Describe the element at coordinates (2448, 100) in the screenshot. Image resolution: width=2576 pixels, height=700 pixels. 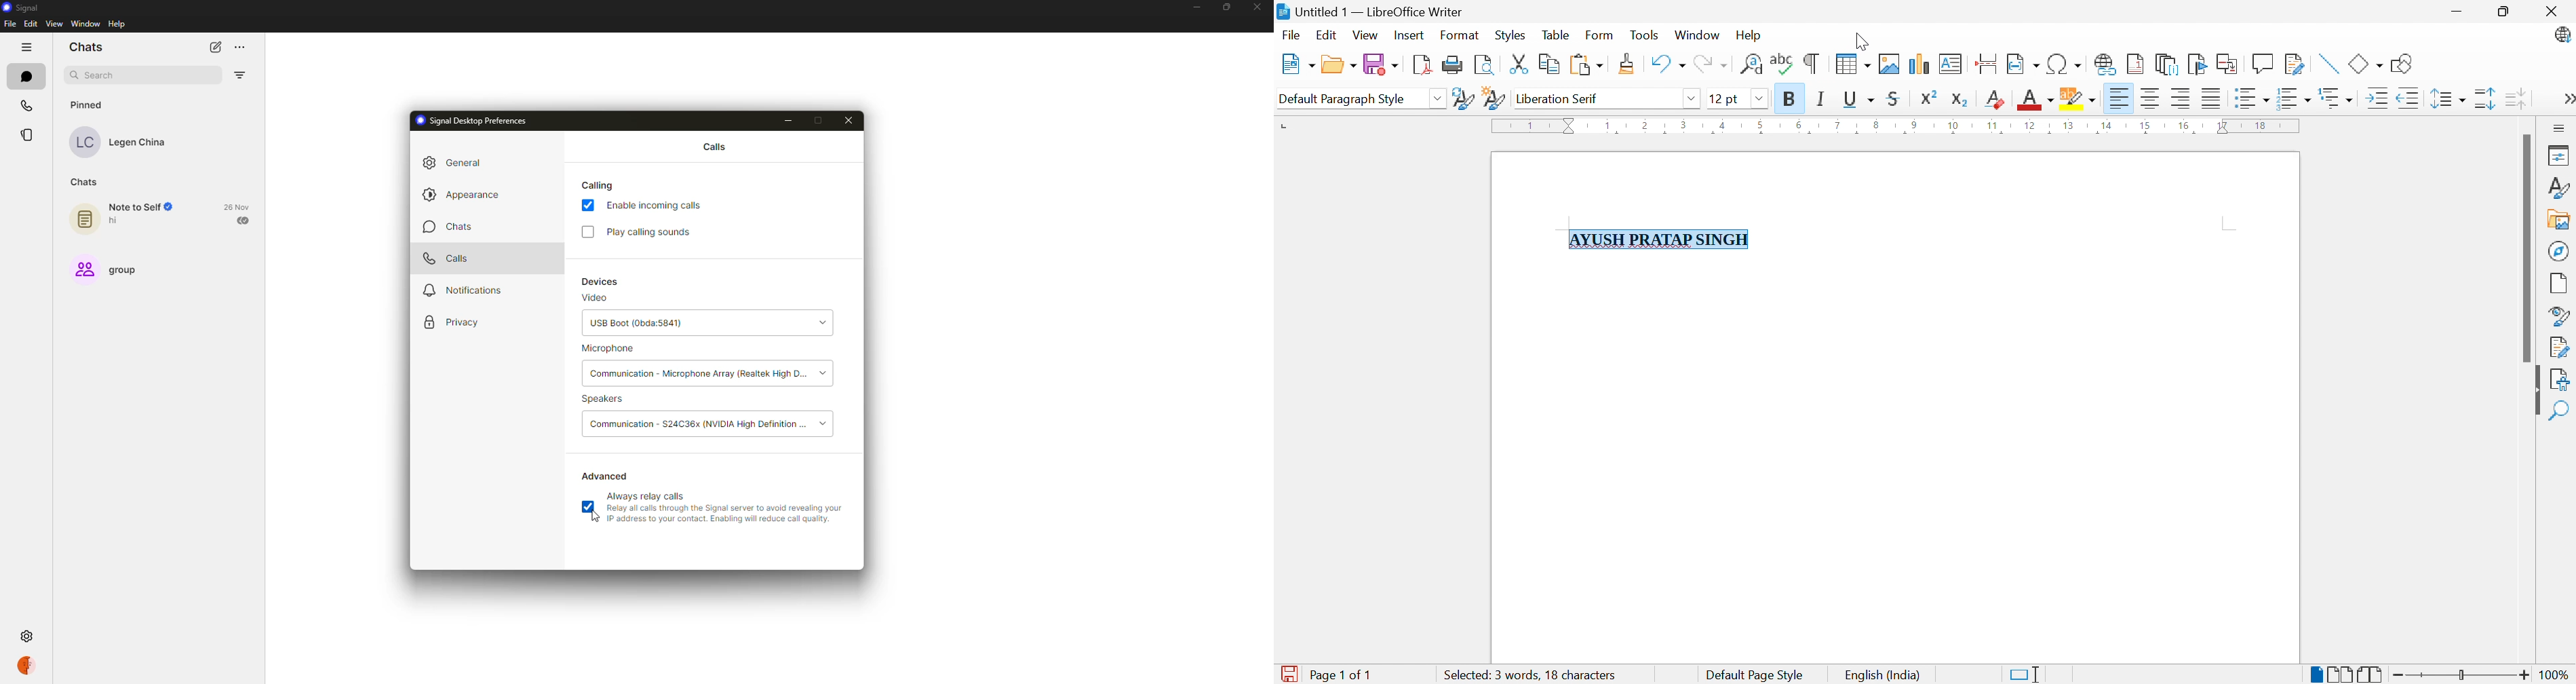
I see `Set Line Spacing` at that location.